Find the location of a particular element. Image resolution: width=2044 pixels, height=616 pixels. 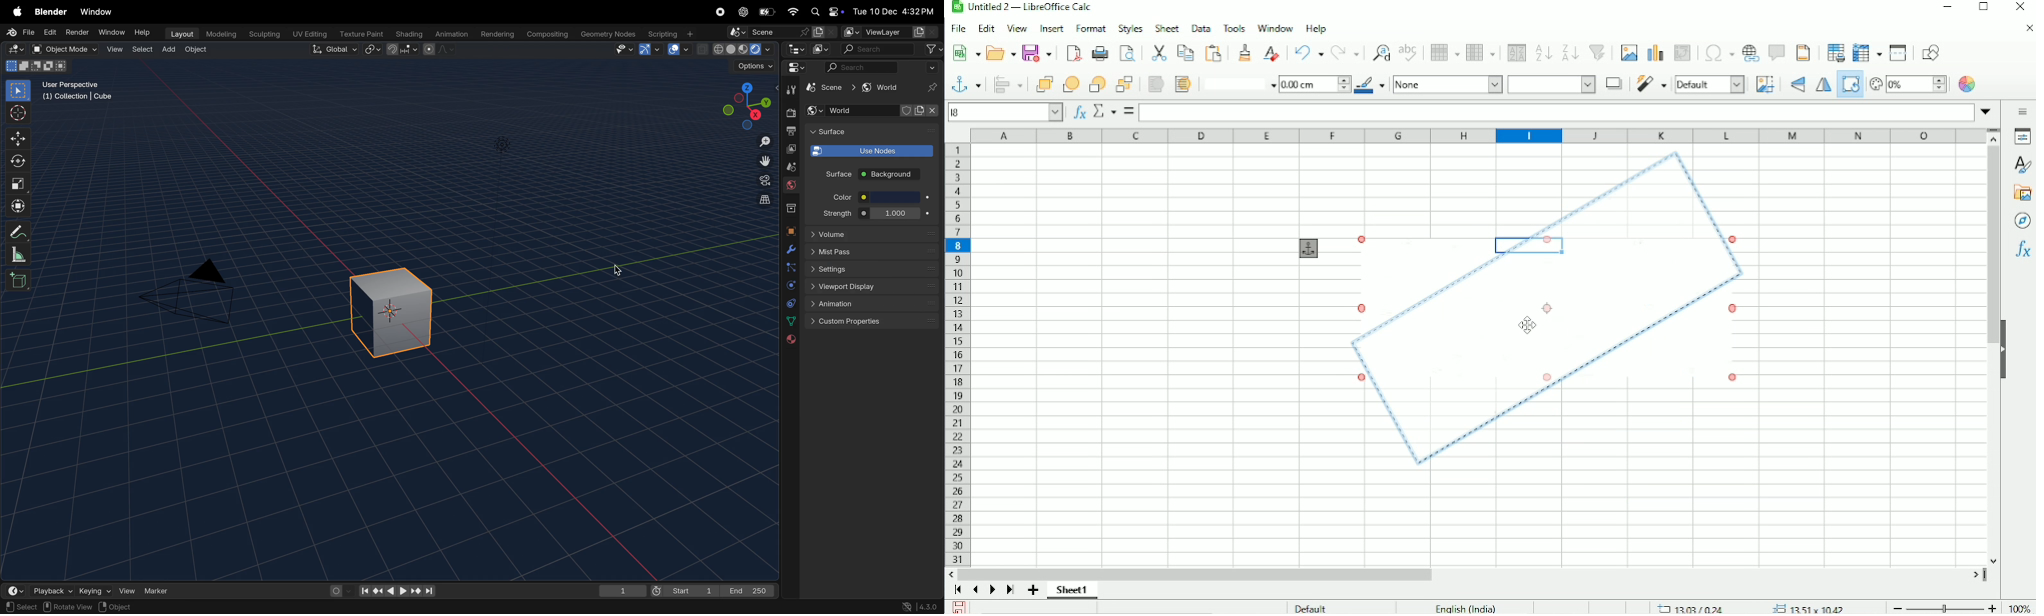

Headers and footers is located at coordinates (1804, 52).